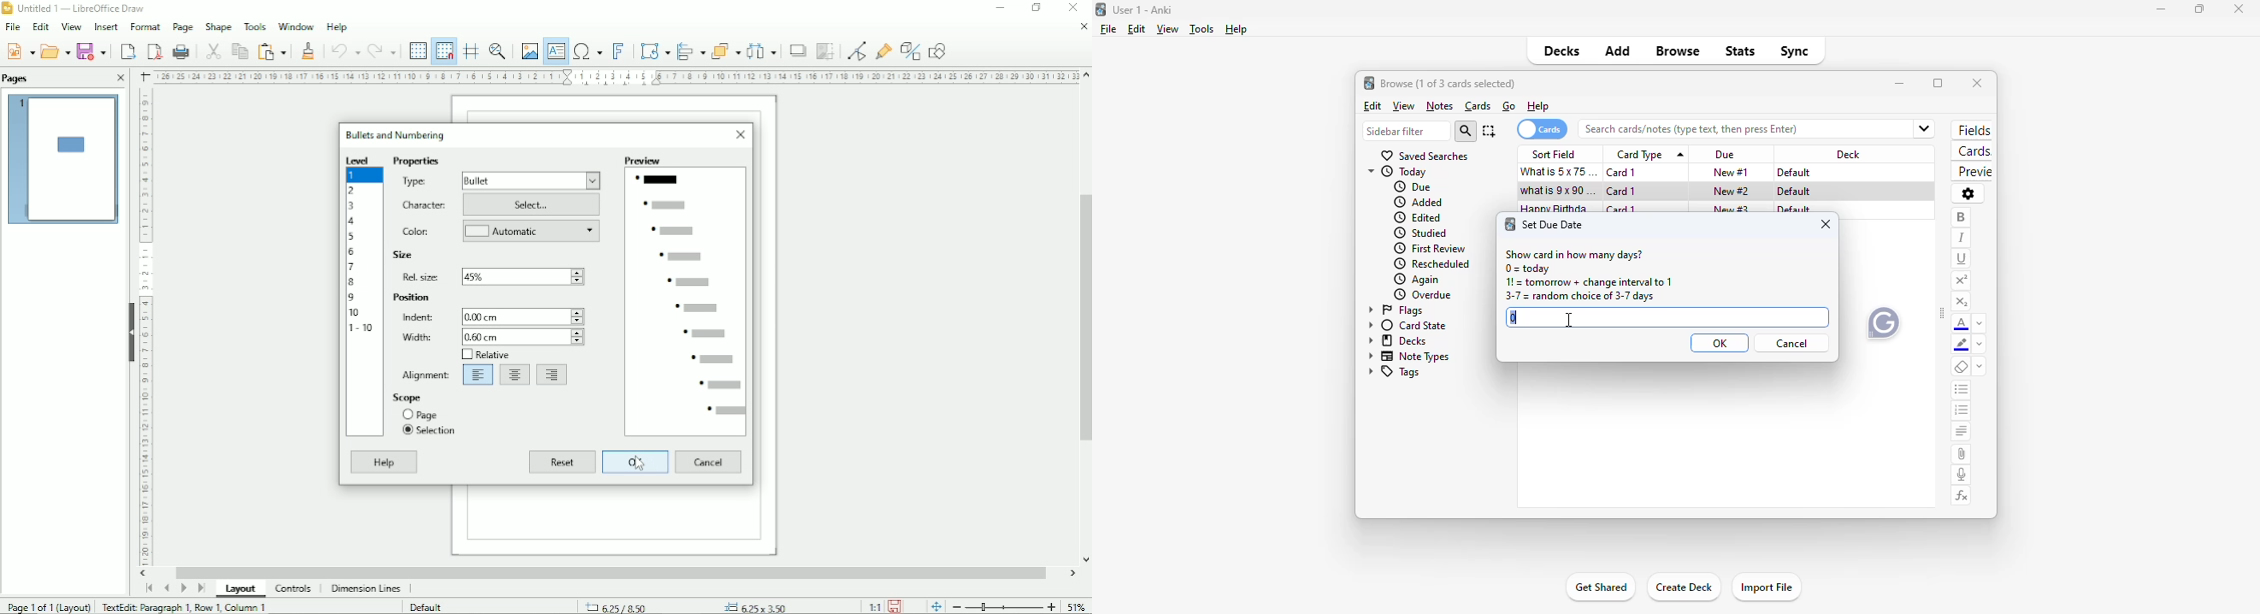 The height and width of the screenshot is (616, 2268). Describe the element at coordinates (1649, 154) in the screenshot. I see `card type` at that location.